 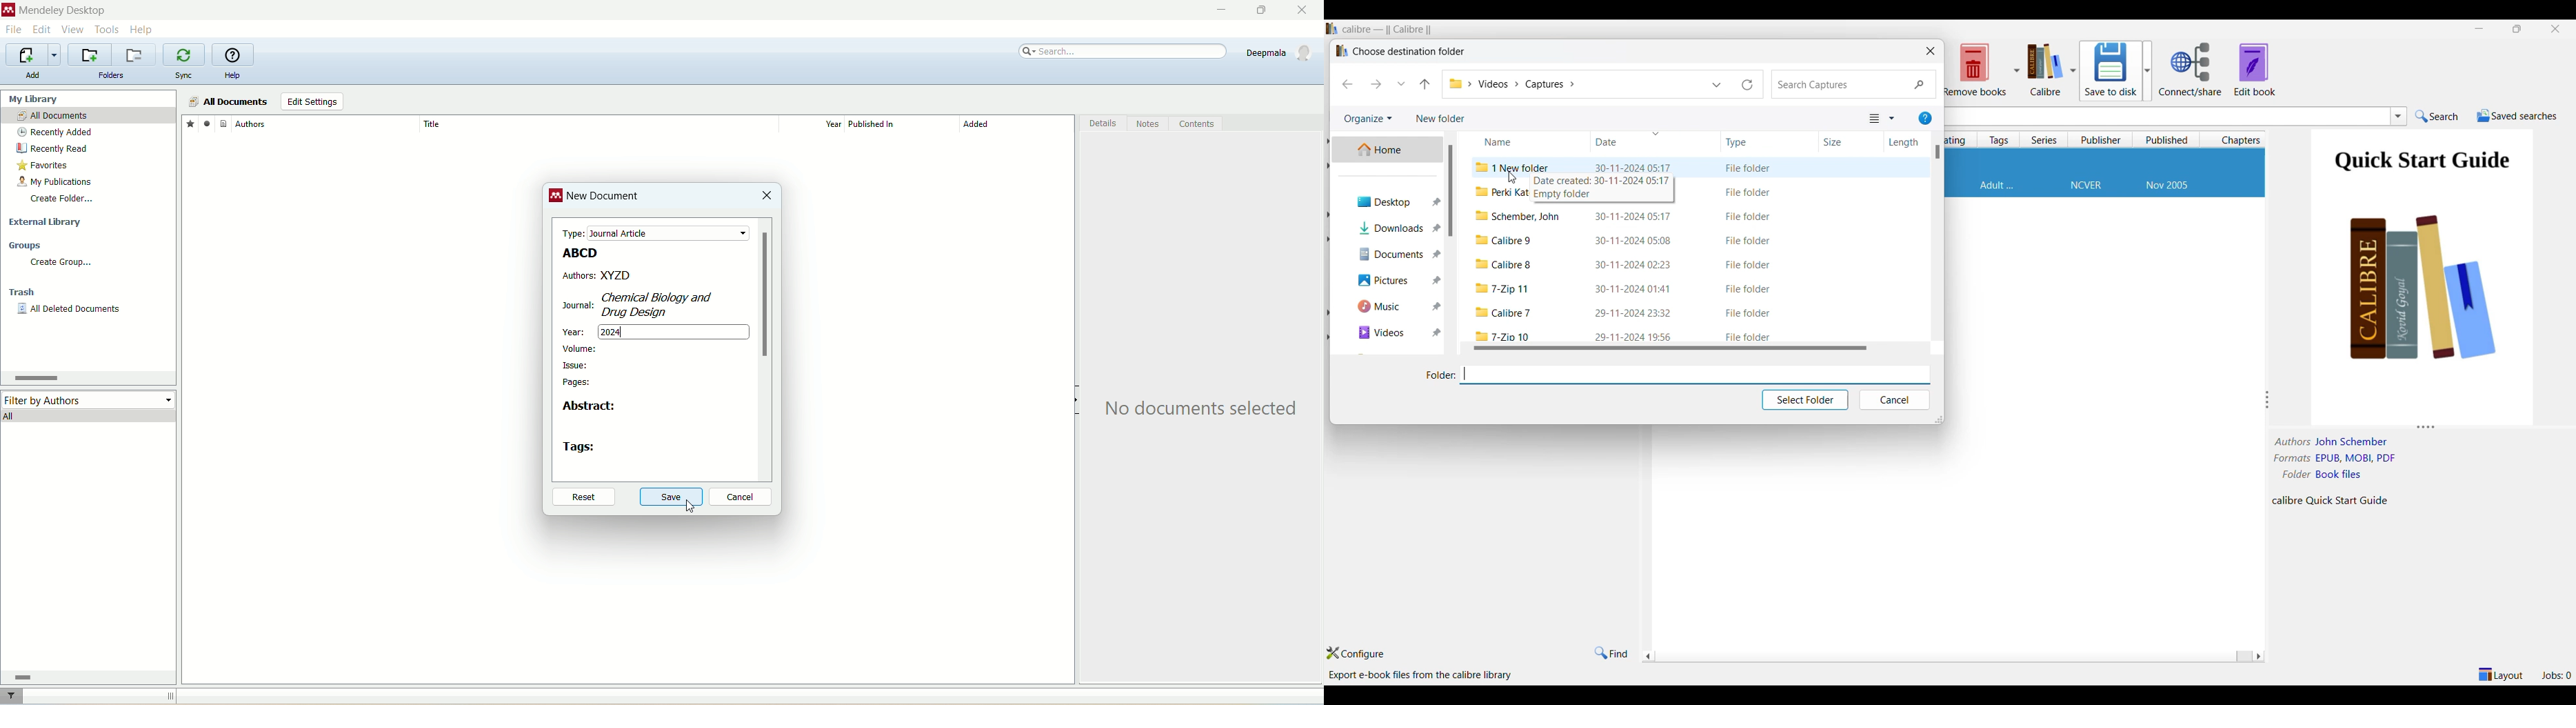 I want to click on Home, current selection, so click(x=1387, y=149).